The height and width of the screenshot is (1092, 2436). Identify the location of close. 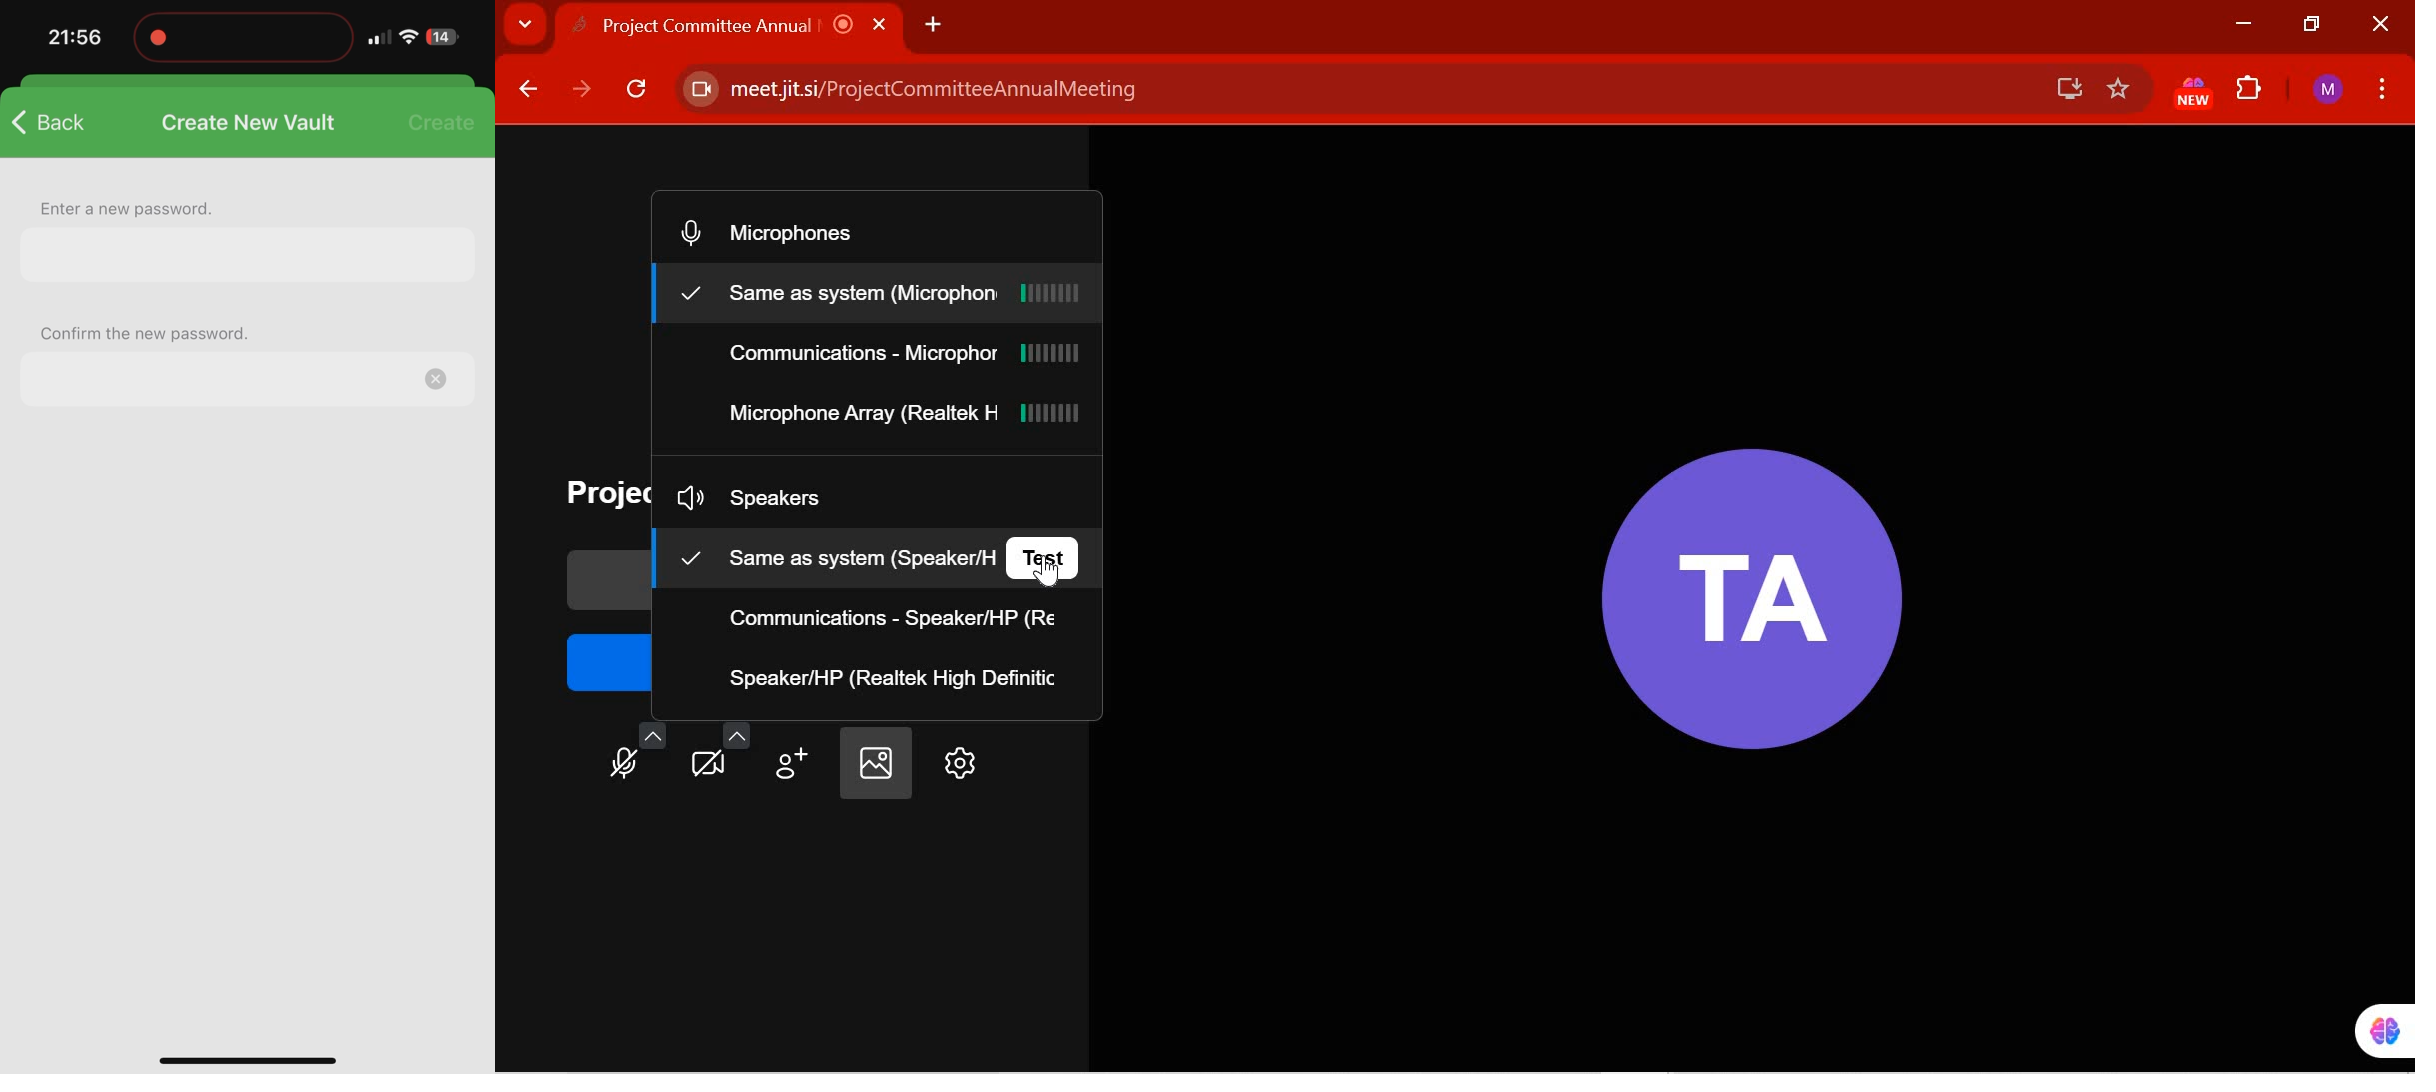
(444, 378).